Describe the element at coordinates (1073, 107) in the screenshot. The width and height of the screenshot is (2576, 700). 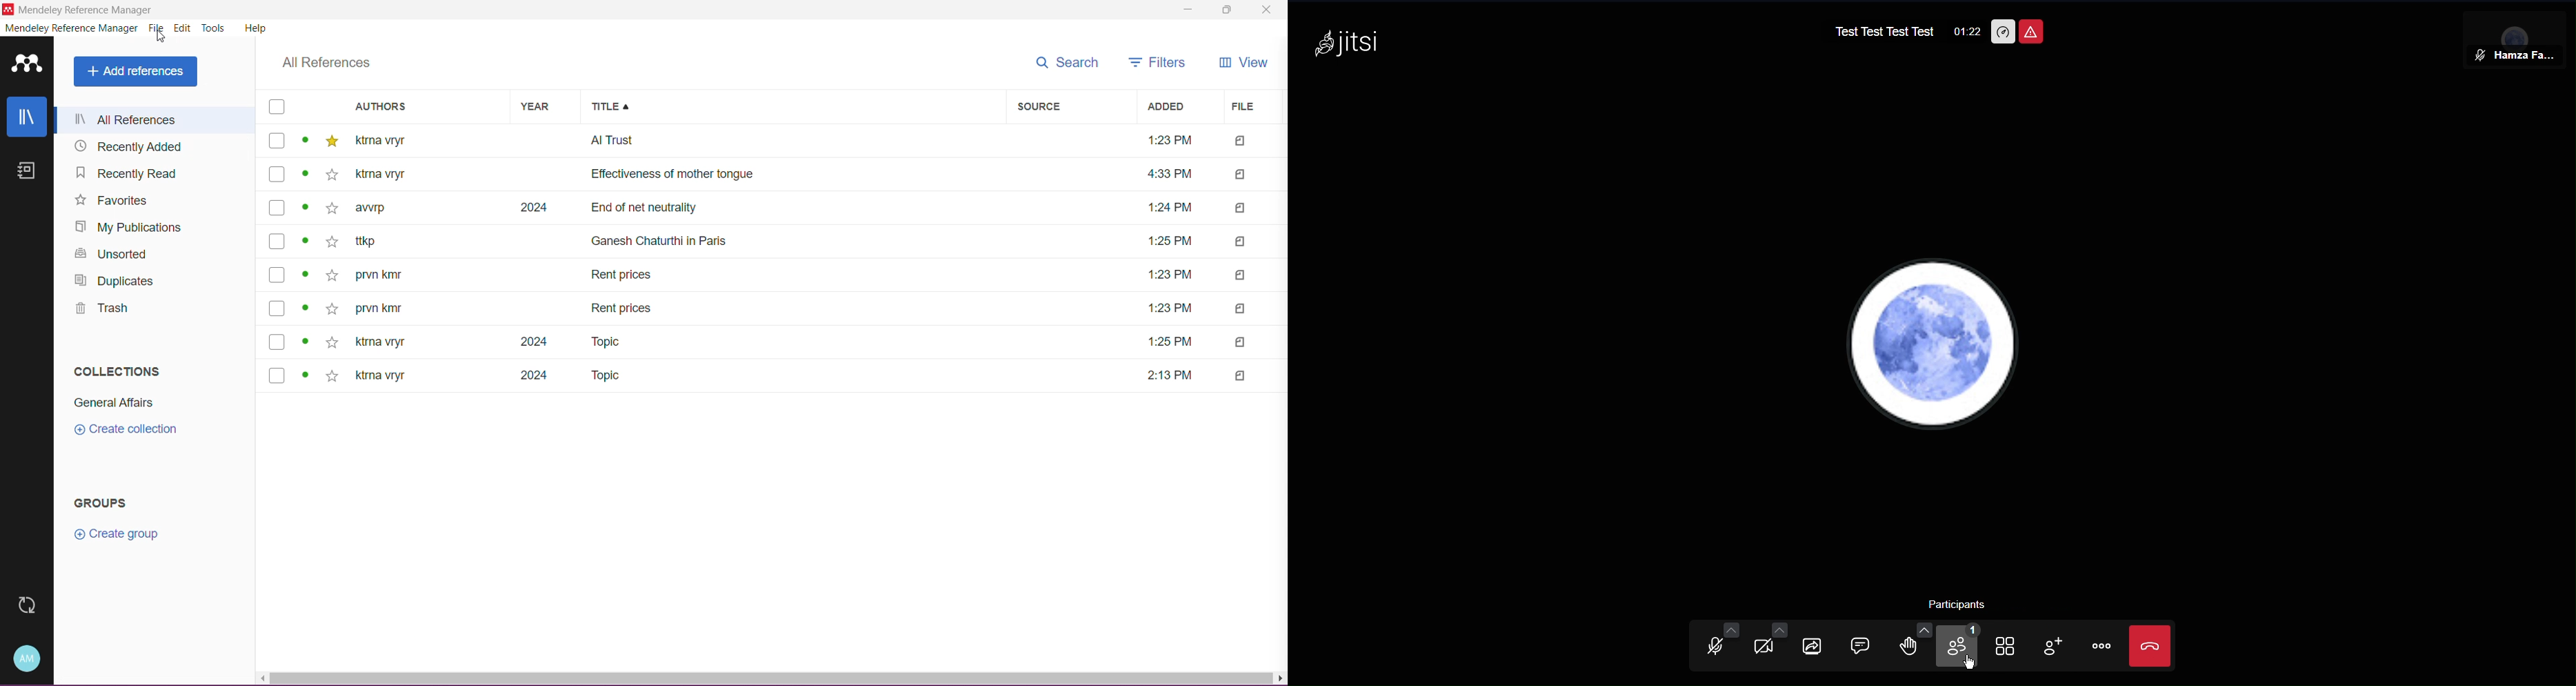
I see `Source` at that location.